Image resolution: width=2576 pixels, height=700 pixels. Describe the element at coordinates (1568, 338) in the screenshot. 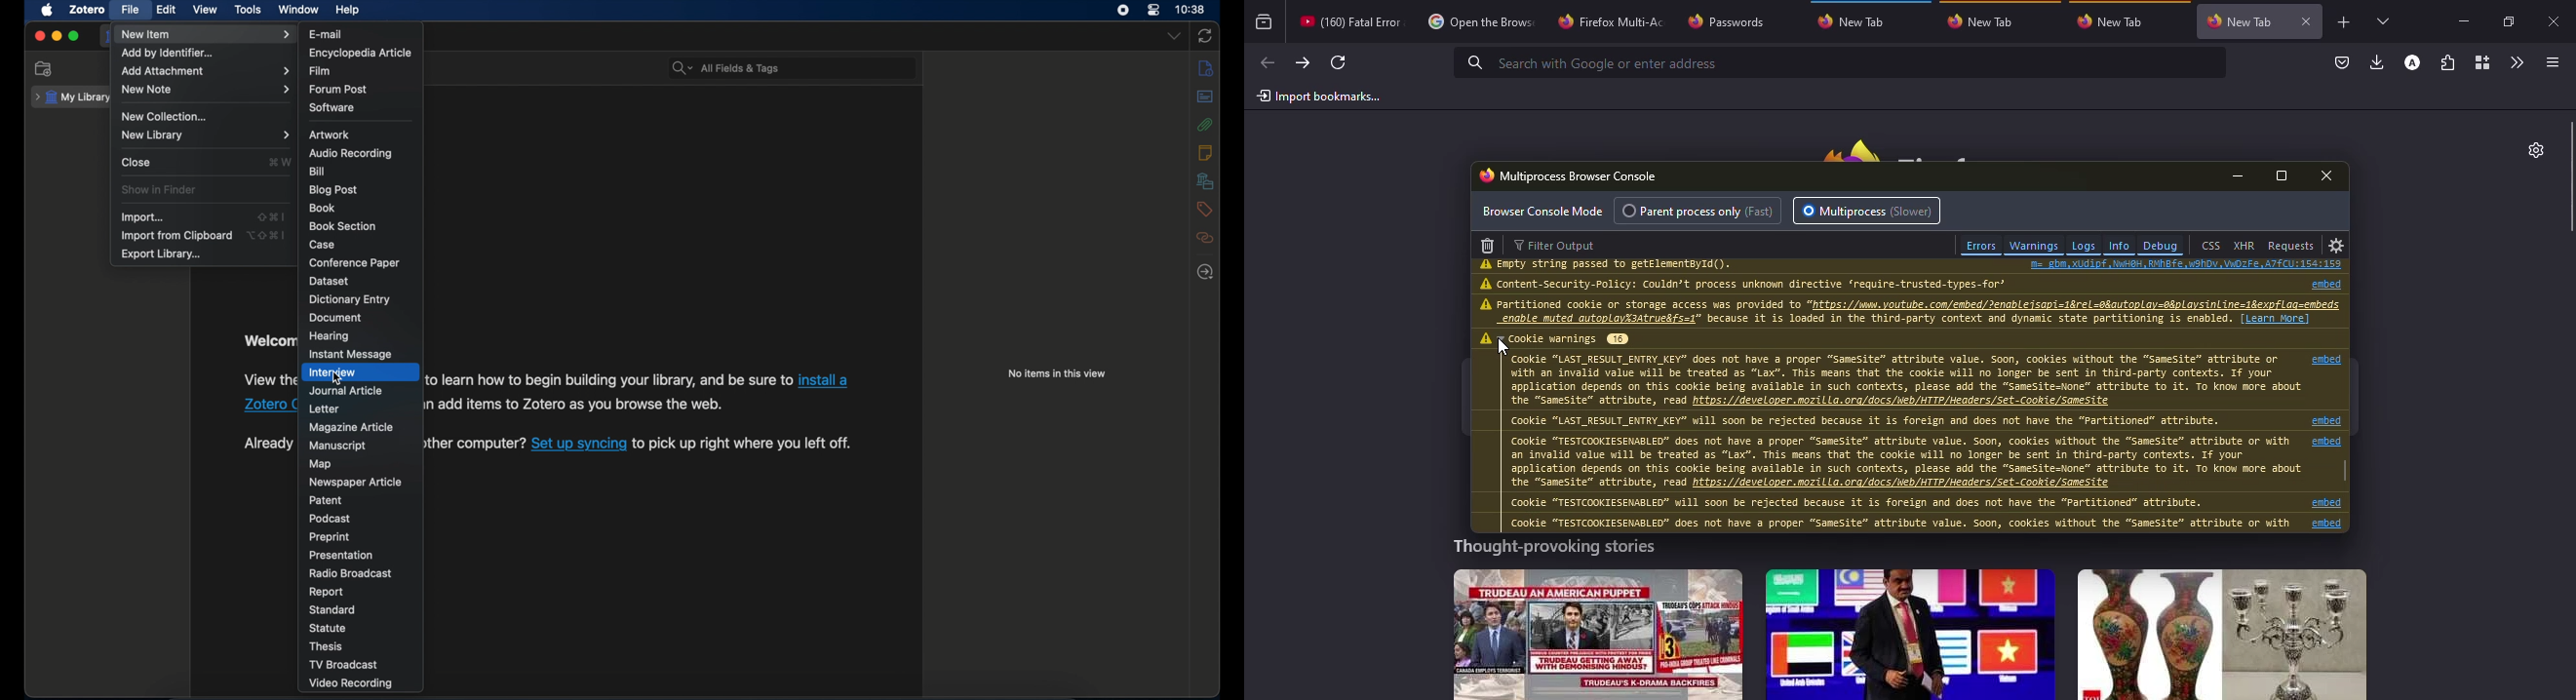

I see `expand warnings` at that location.